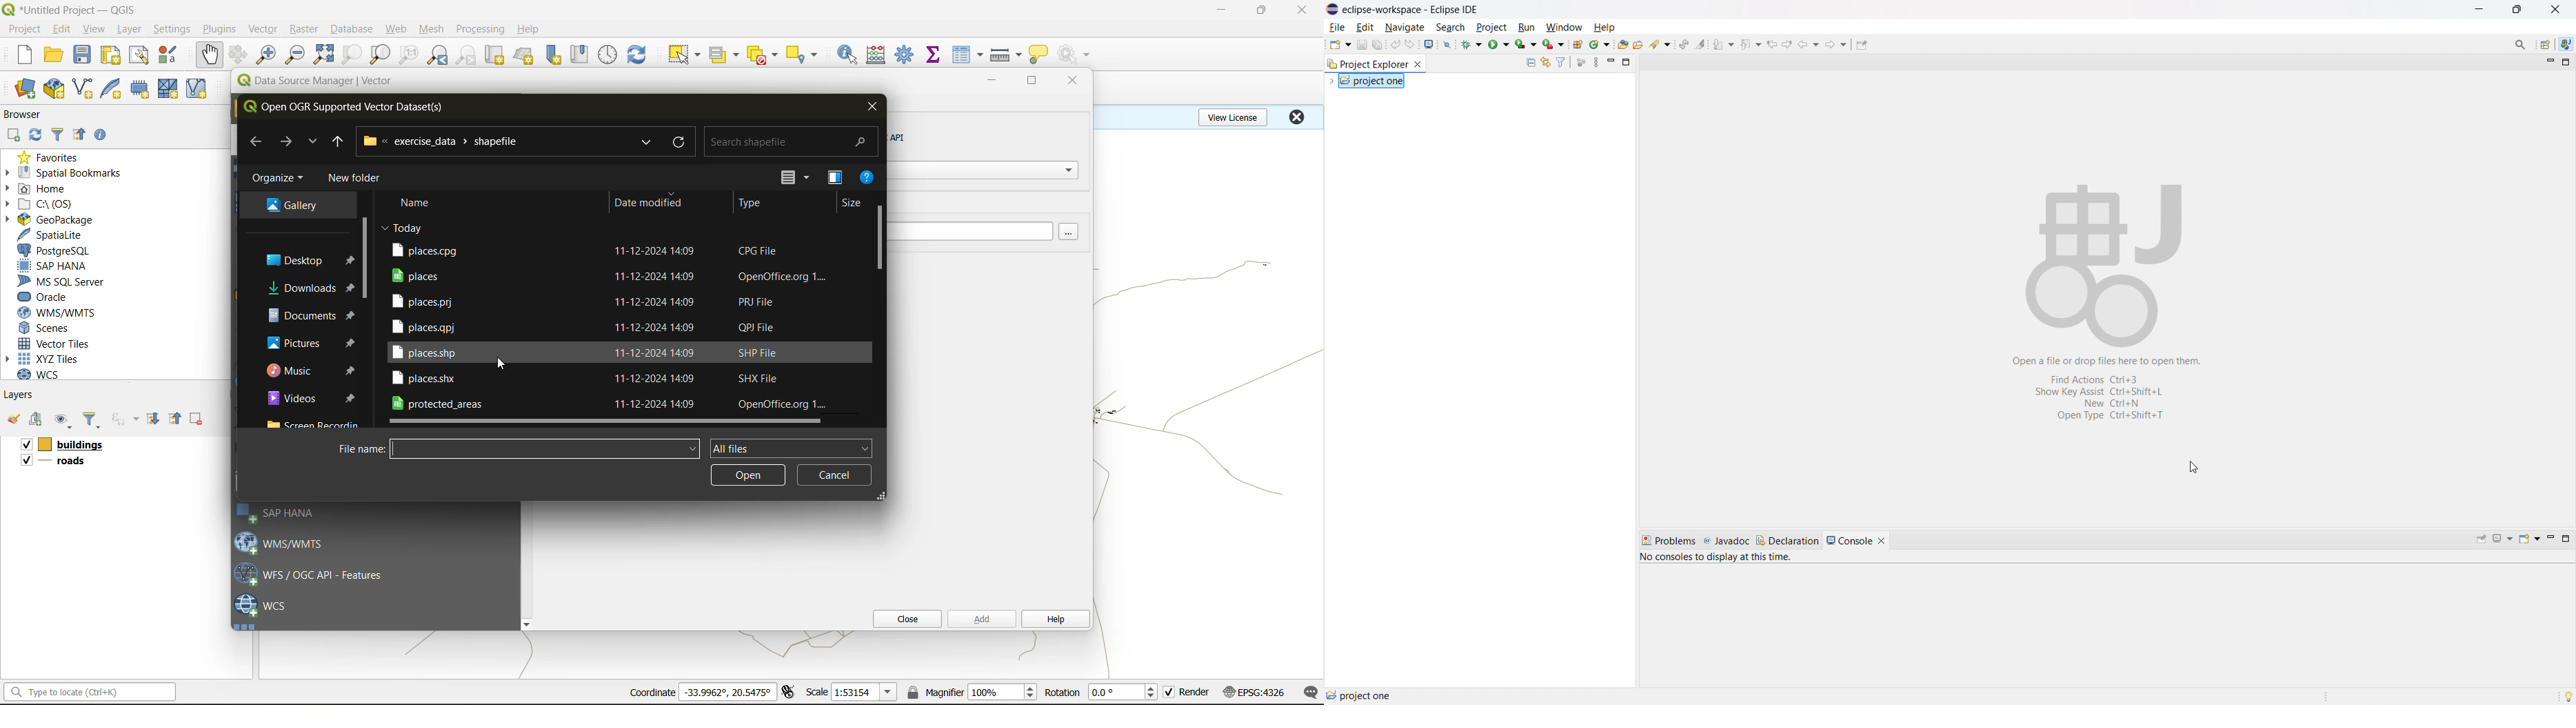  I want to click on maximize, so click(1262, 10).